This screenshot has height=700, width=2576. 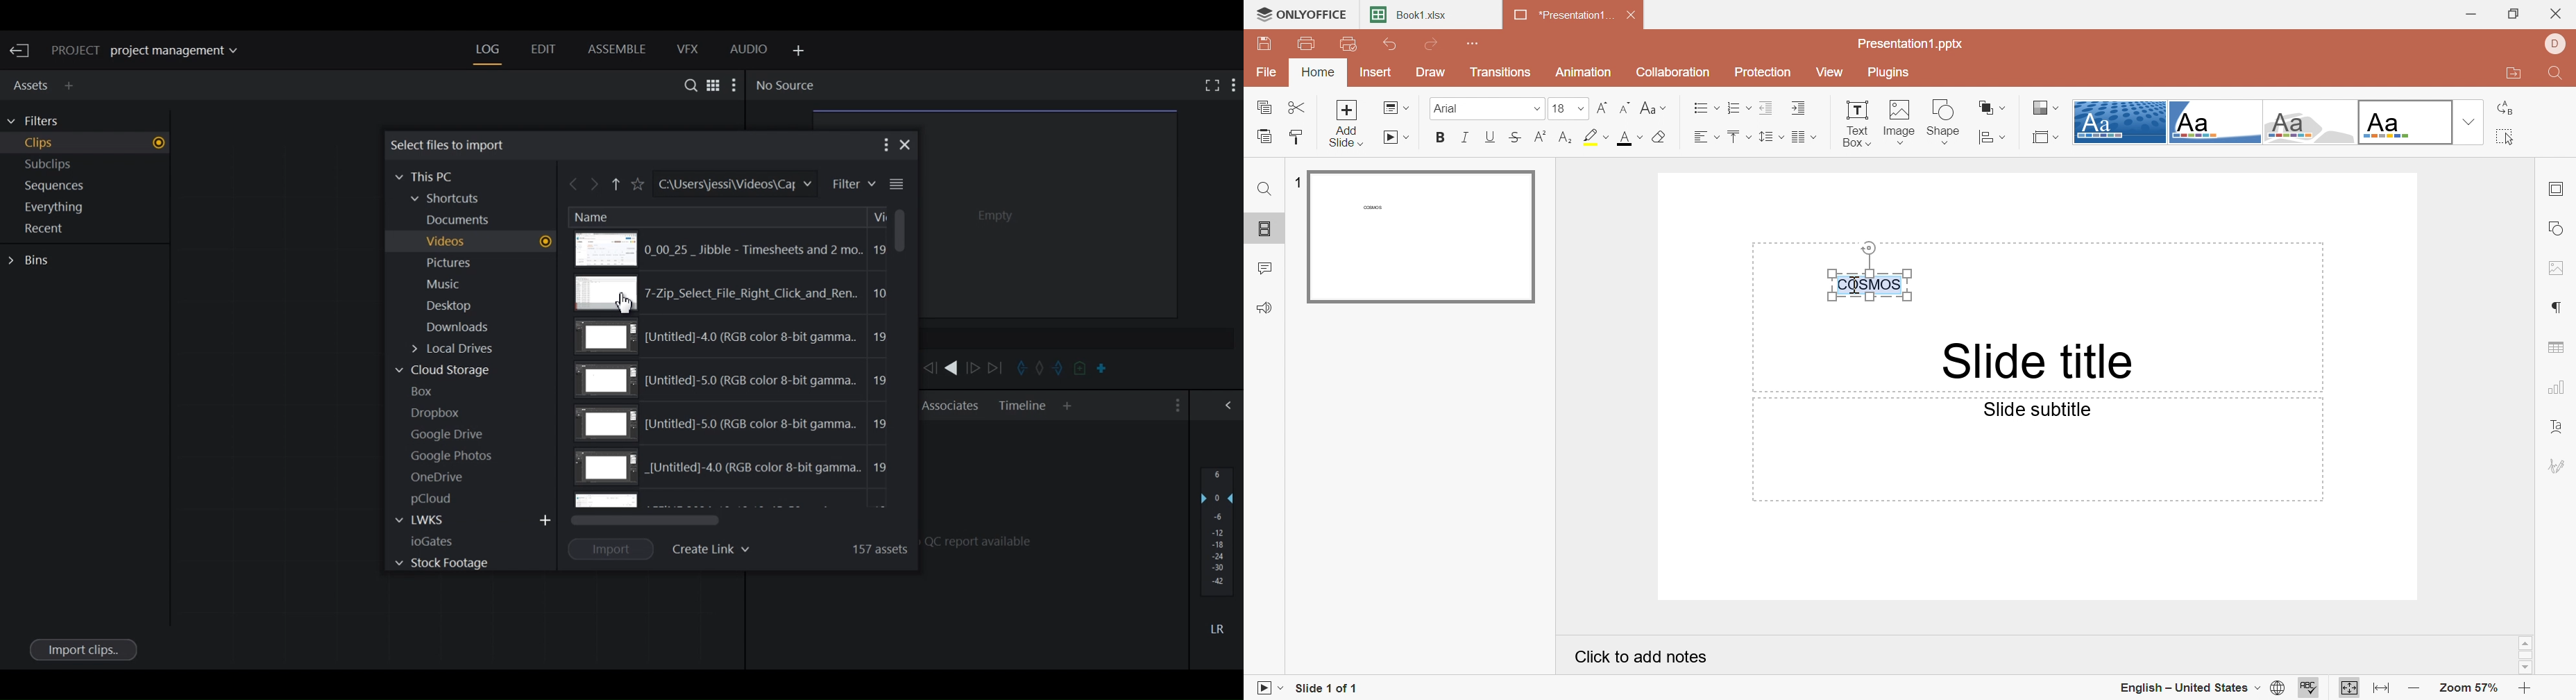 What do you see at coordinates (687, 85) in the screenshot?
I see `Search in assets and Bins` at bounding box center [687, 85].